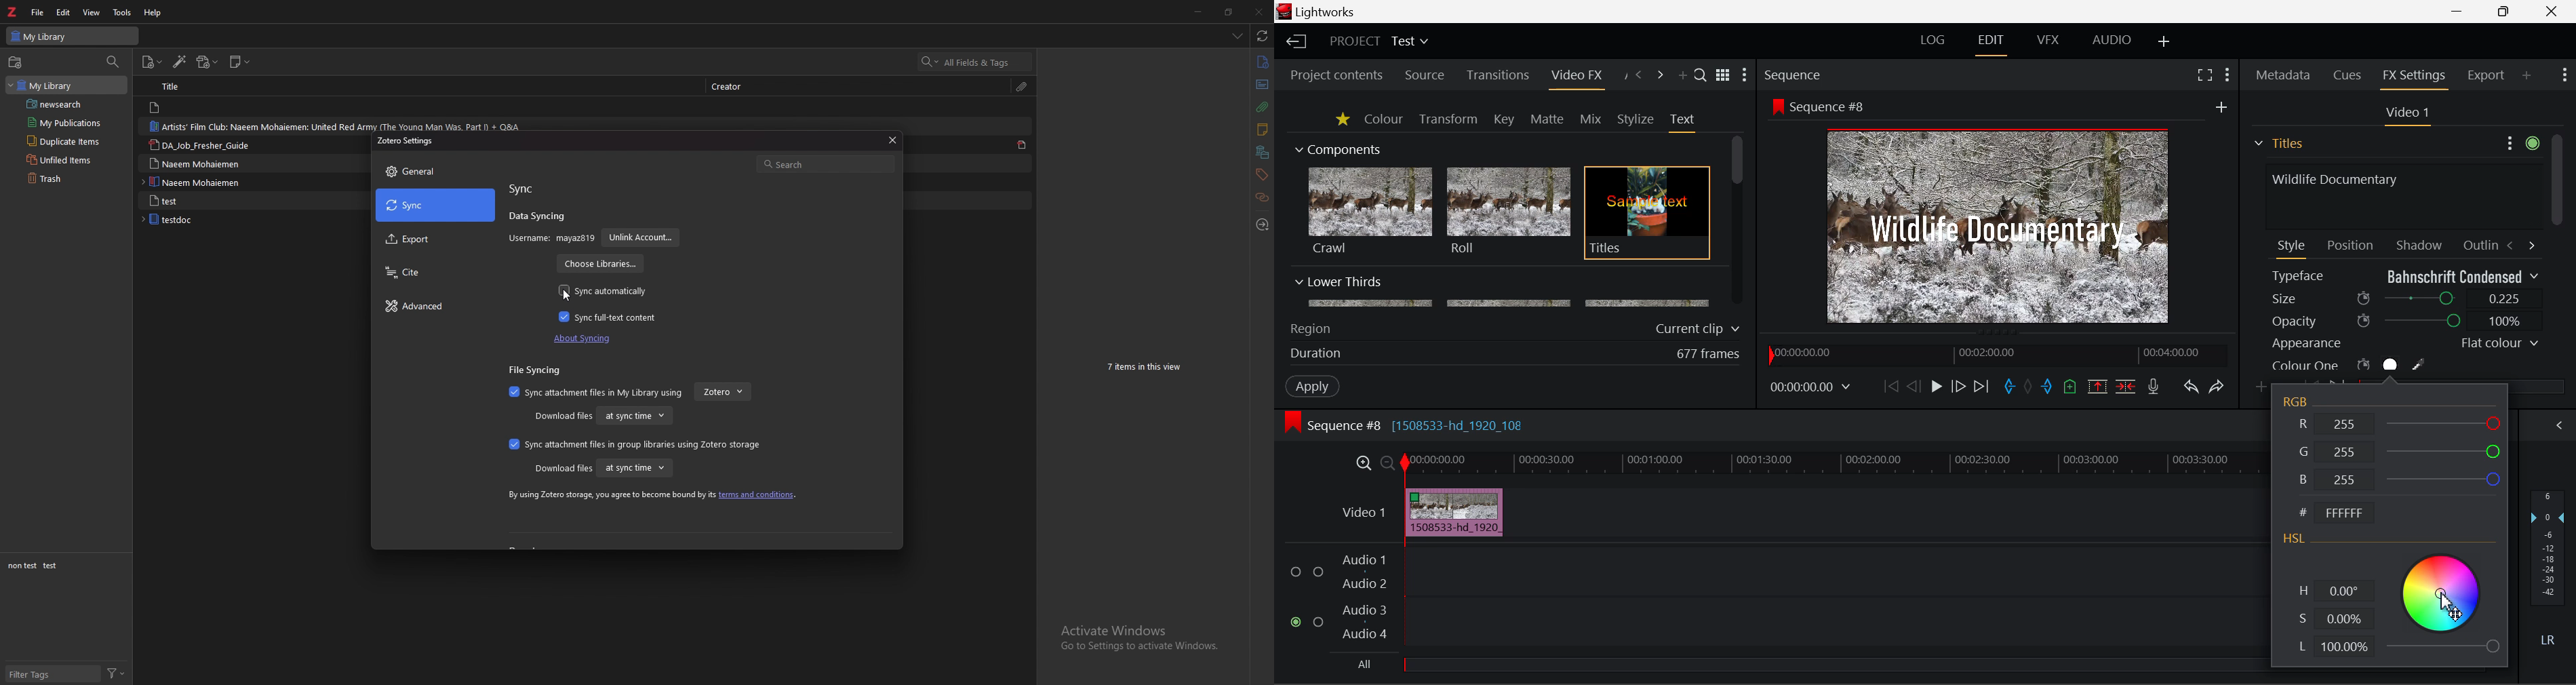 The image size is (2576, 700). What do you see at coordinates (2029, 388) in the screenshot?
I see `Remove all marks` at bounding box center [2029, 388].